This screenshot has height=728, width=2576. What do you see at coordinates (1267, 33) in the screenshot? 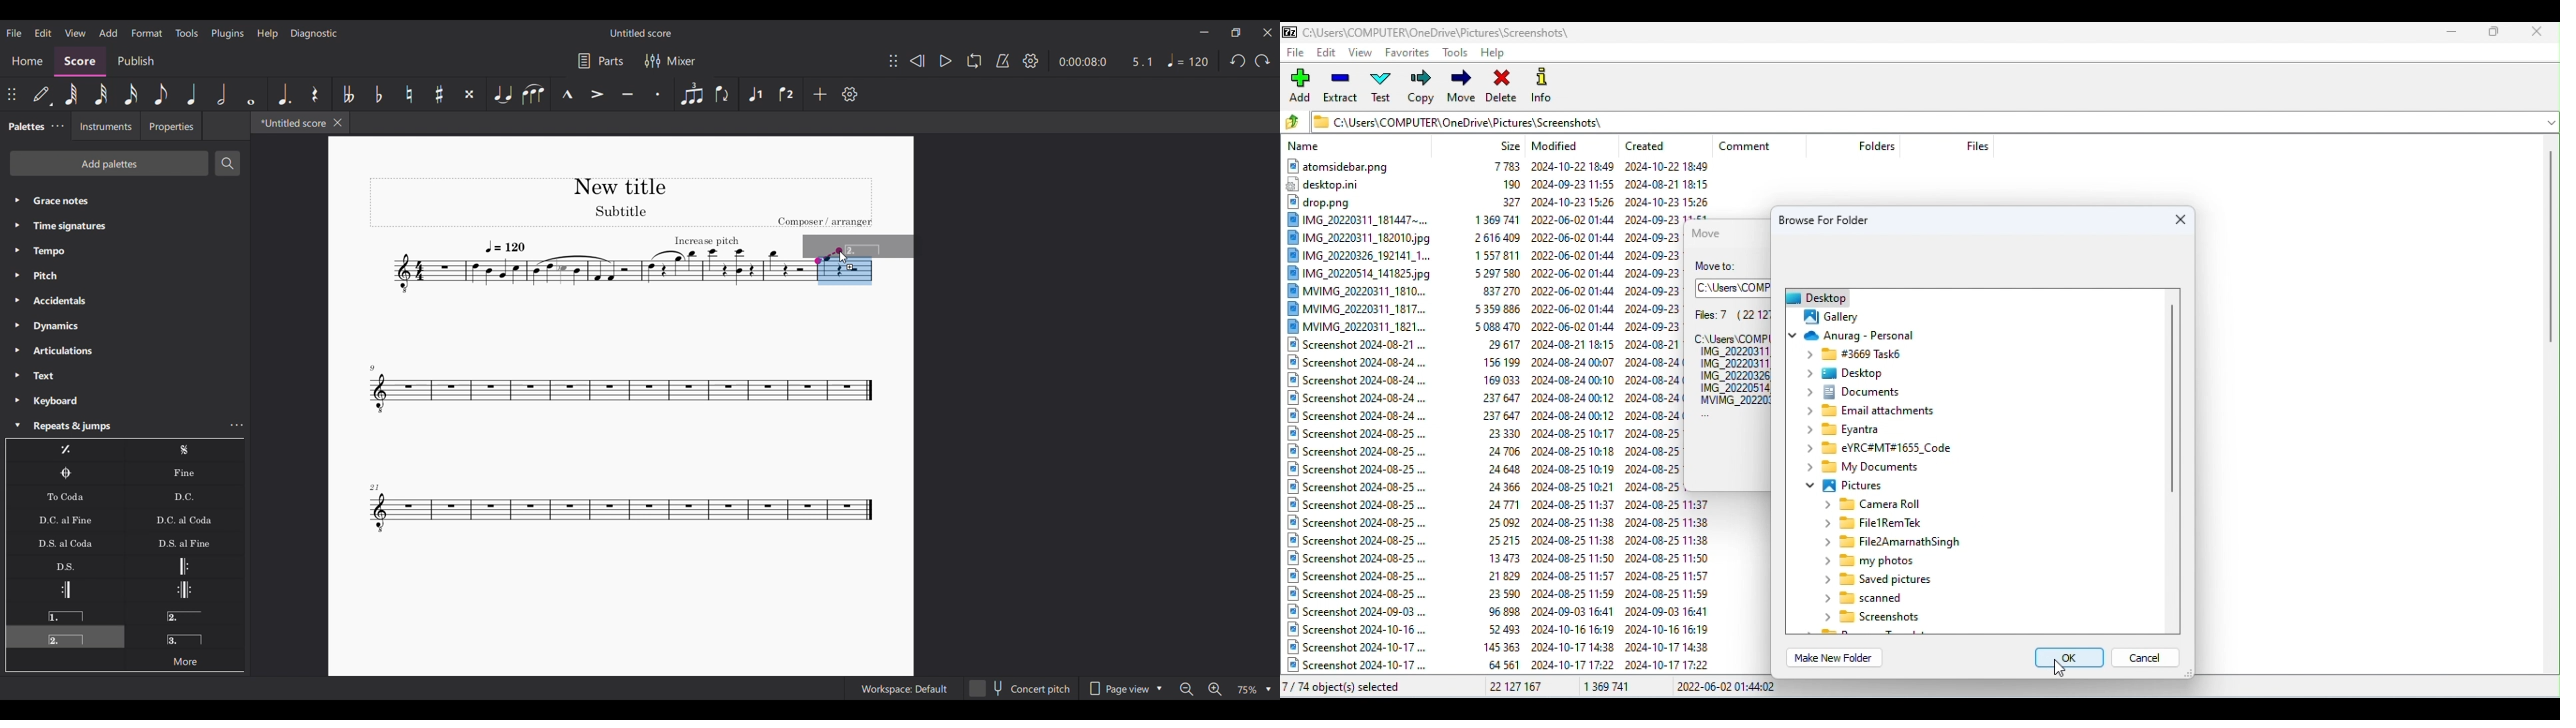
I see `Close interface` at bounding box center [1267, 33].